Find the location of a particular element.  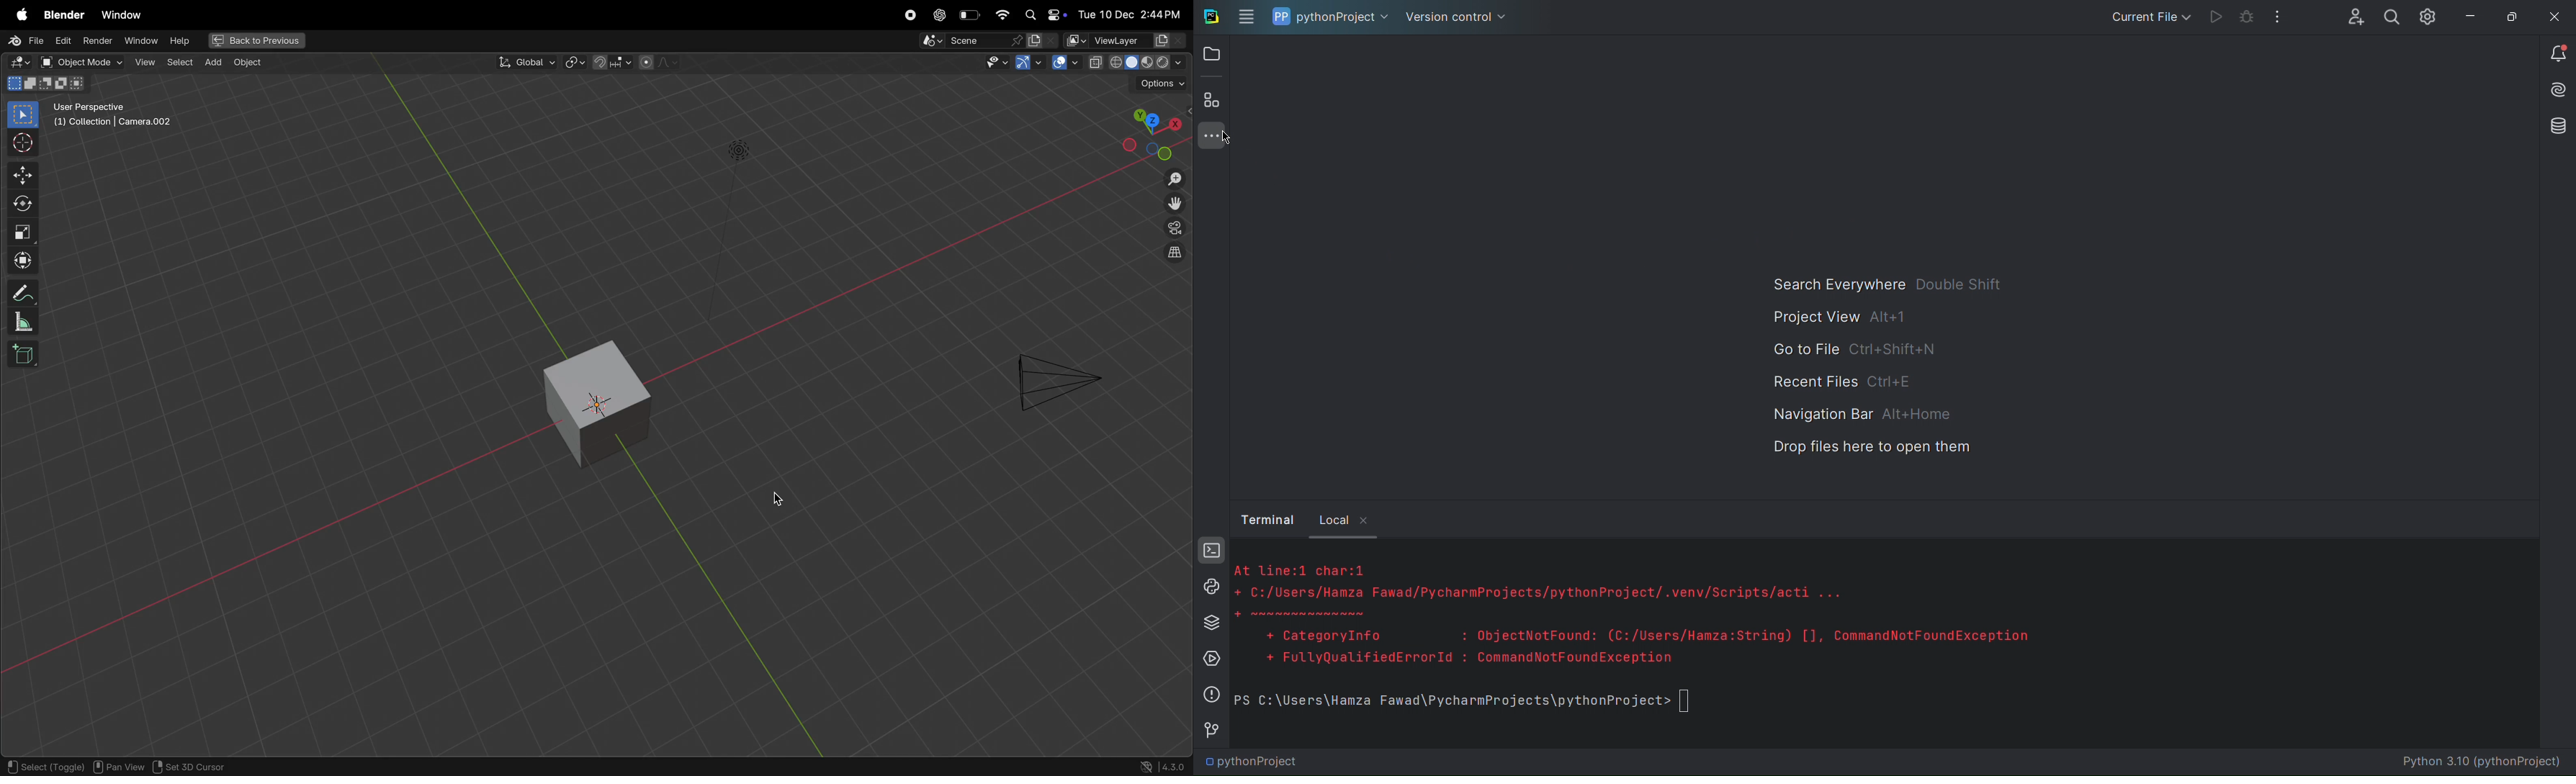

3D cursor is located at coordinates (198, 765).